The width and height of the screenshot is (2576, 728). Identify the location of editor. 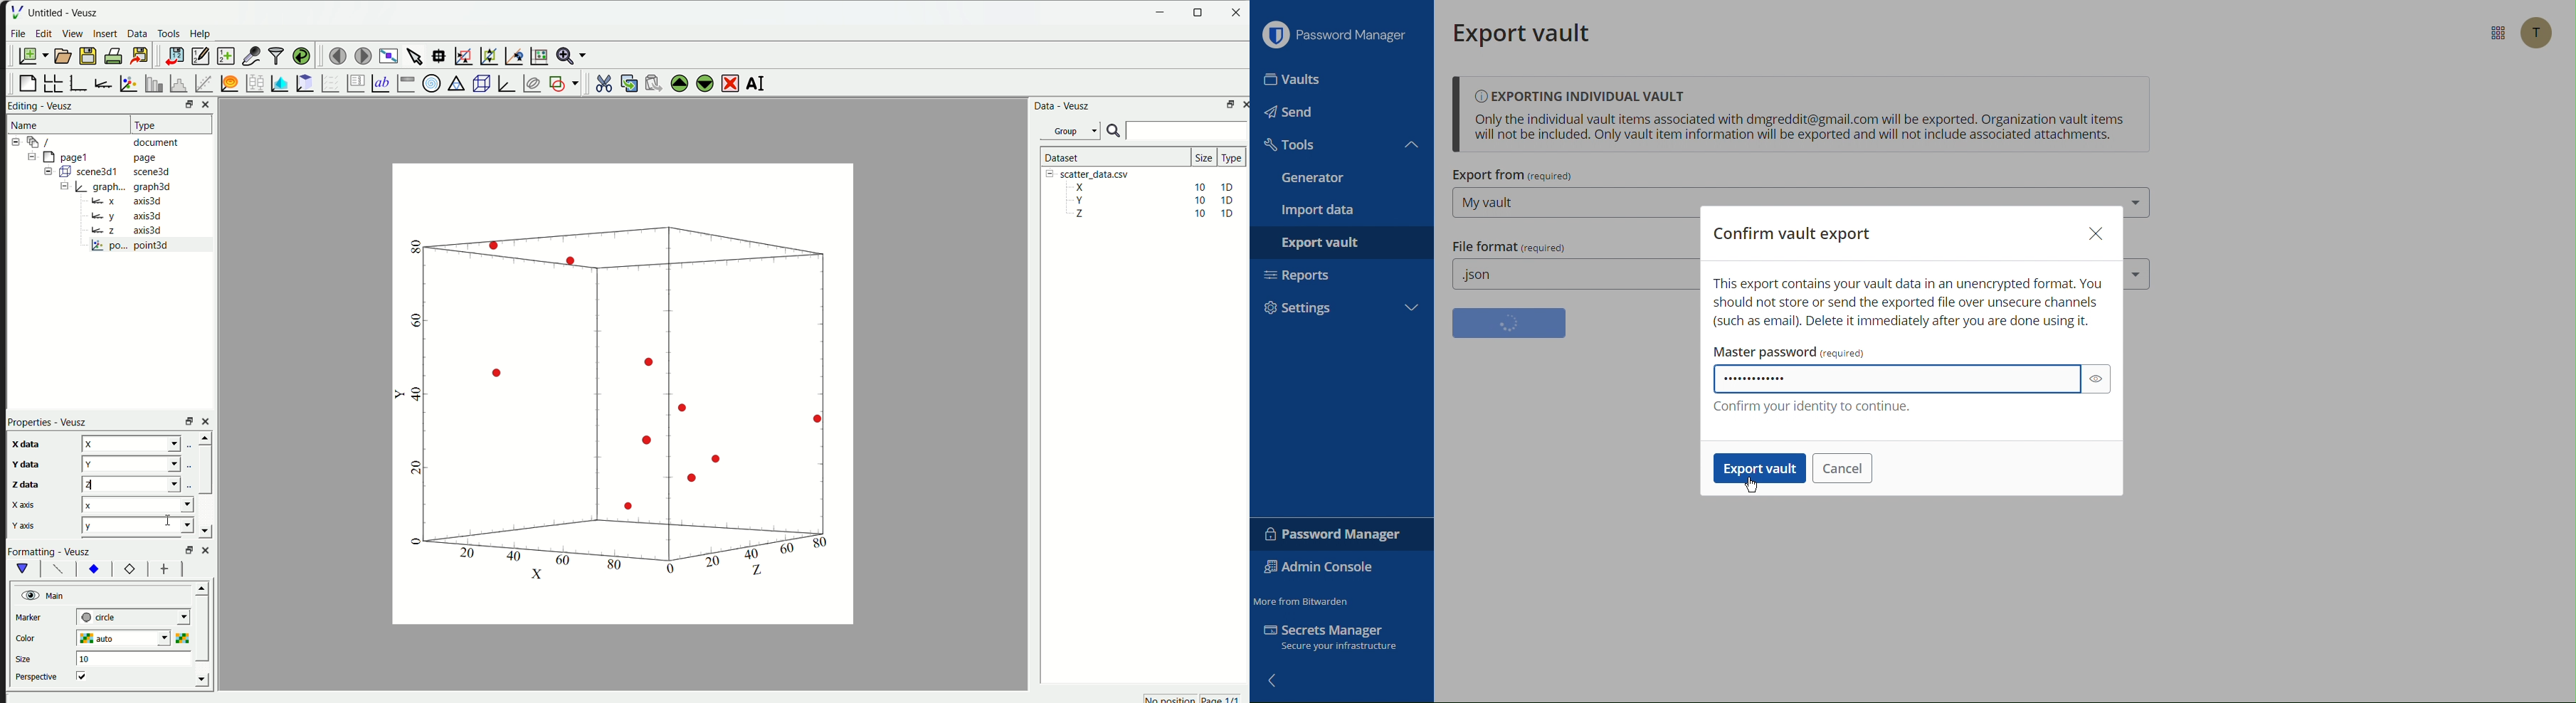
(198, 56).